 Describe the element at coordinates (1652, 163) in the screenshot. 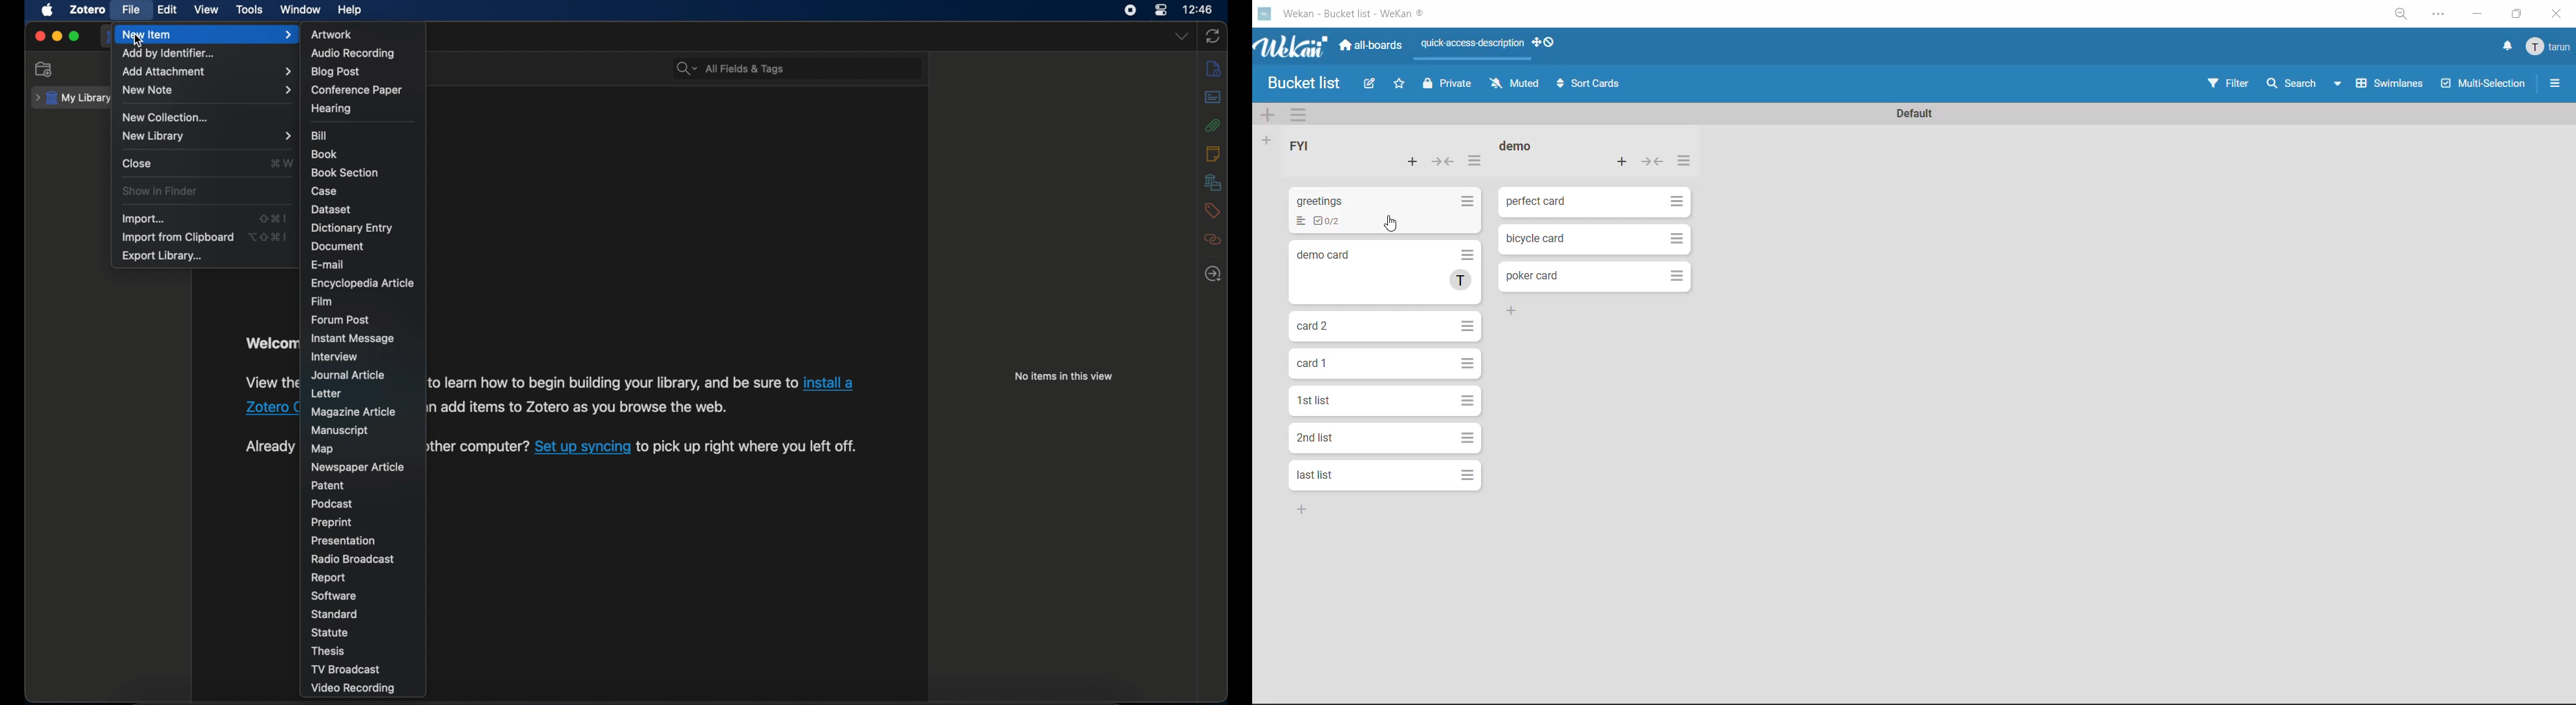

I see `collapse` at that location.